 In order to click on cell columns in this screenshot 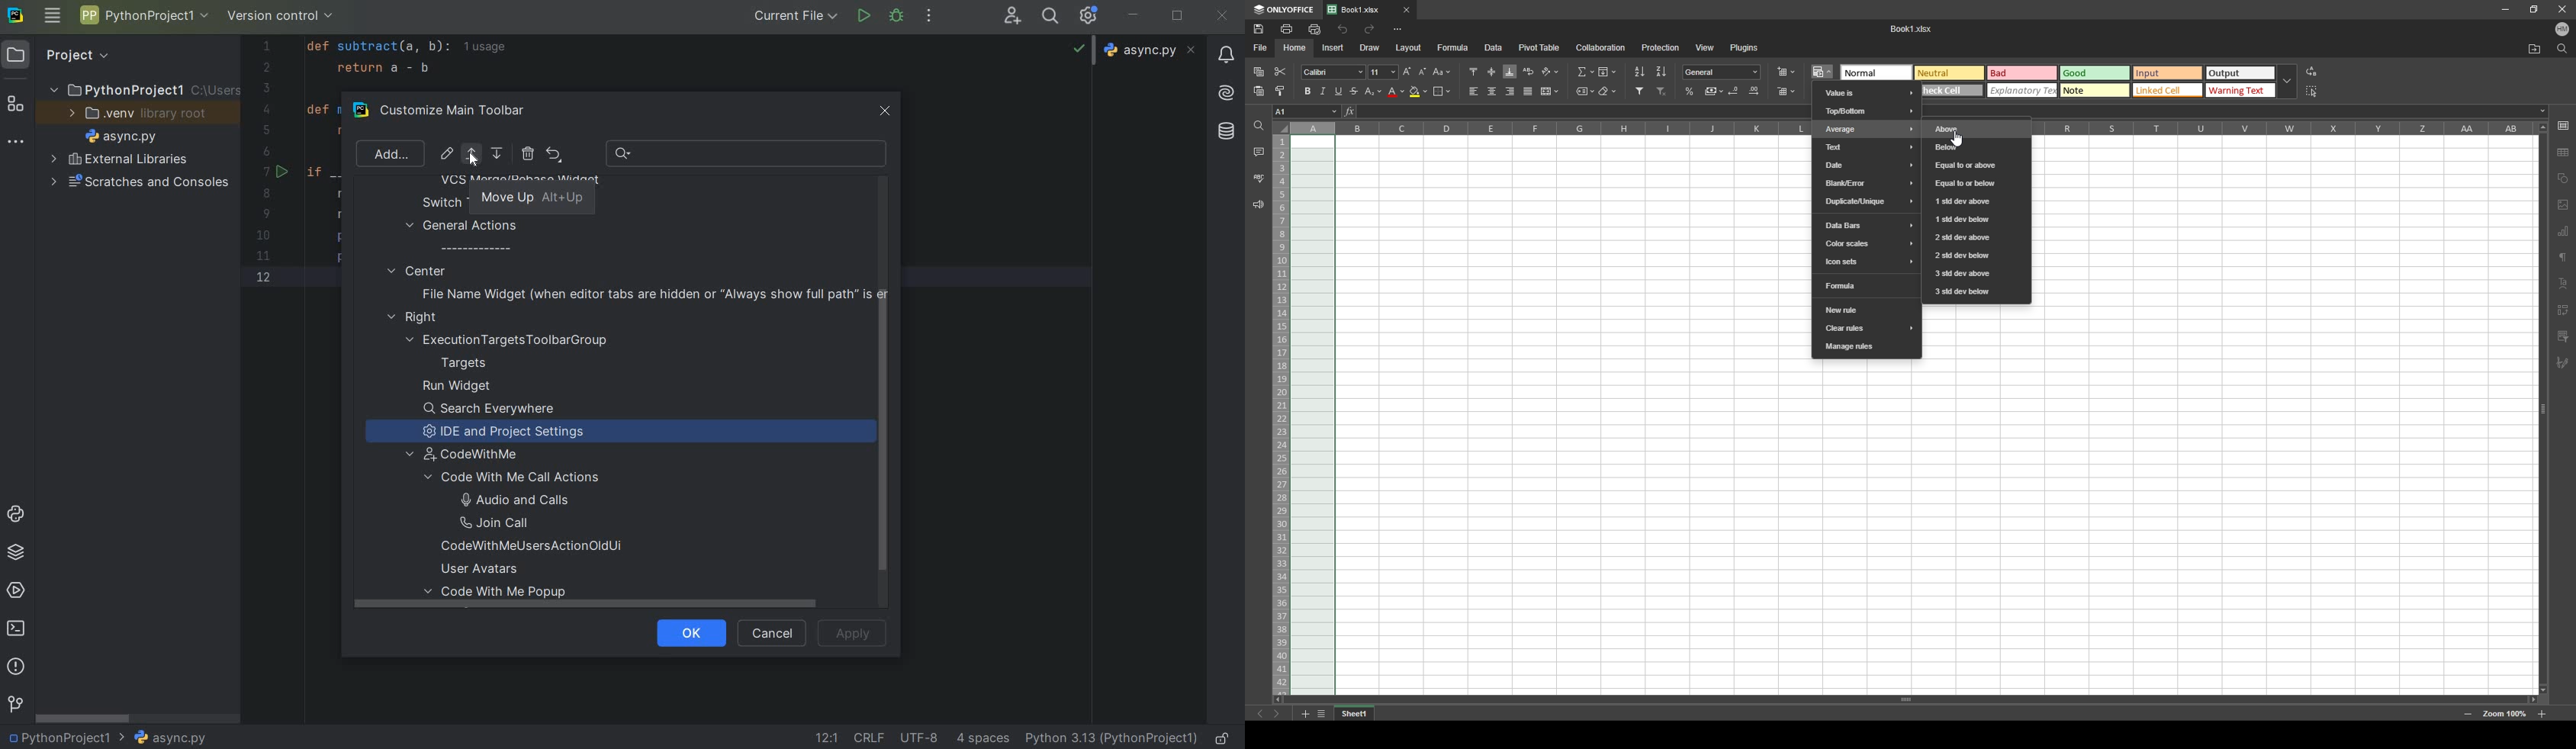, I will do `click(1547, 128)`.